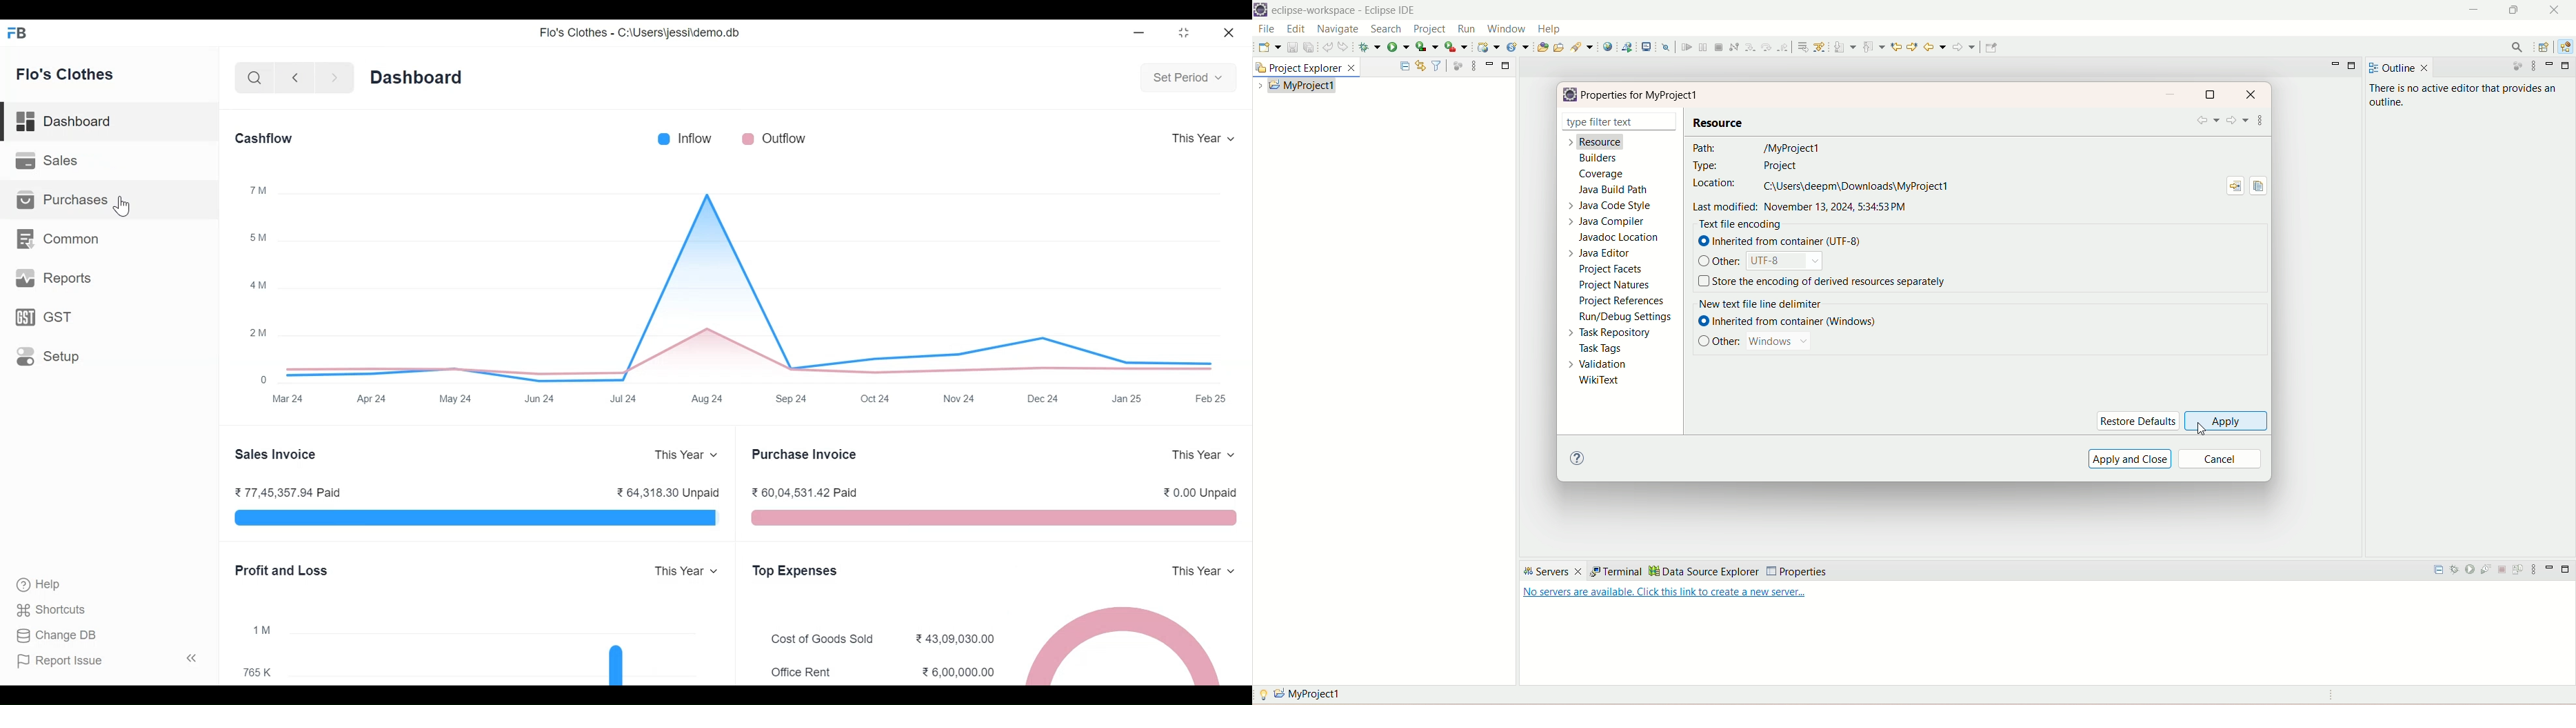 The image size is (2576, 728). I want to click on create a dynamic web service, so click(1490, 47).